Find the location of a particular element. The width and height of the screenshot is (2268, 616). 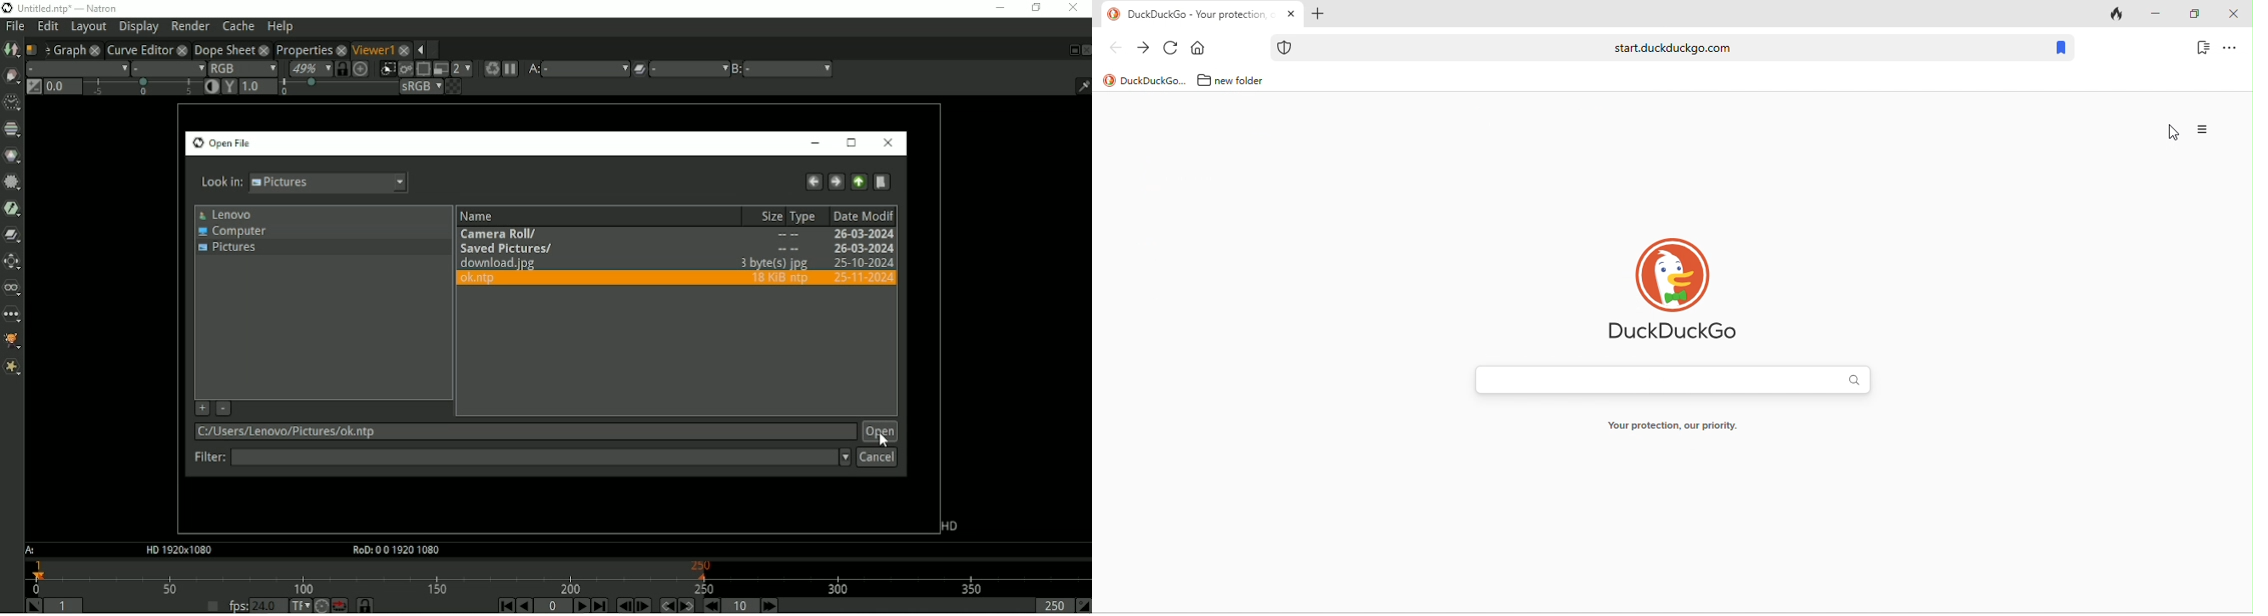

search bar is located at coordinates (1680, 384).